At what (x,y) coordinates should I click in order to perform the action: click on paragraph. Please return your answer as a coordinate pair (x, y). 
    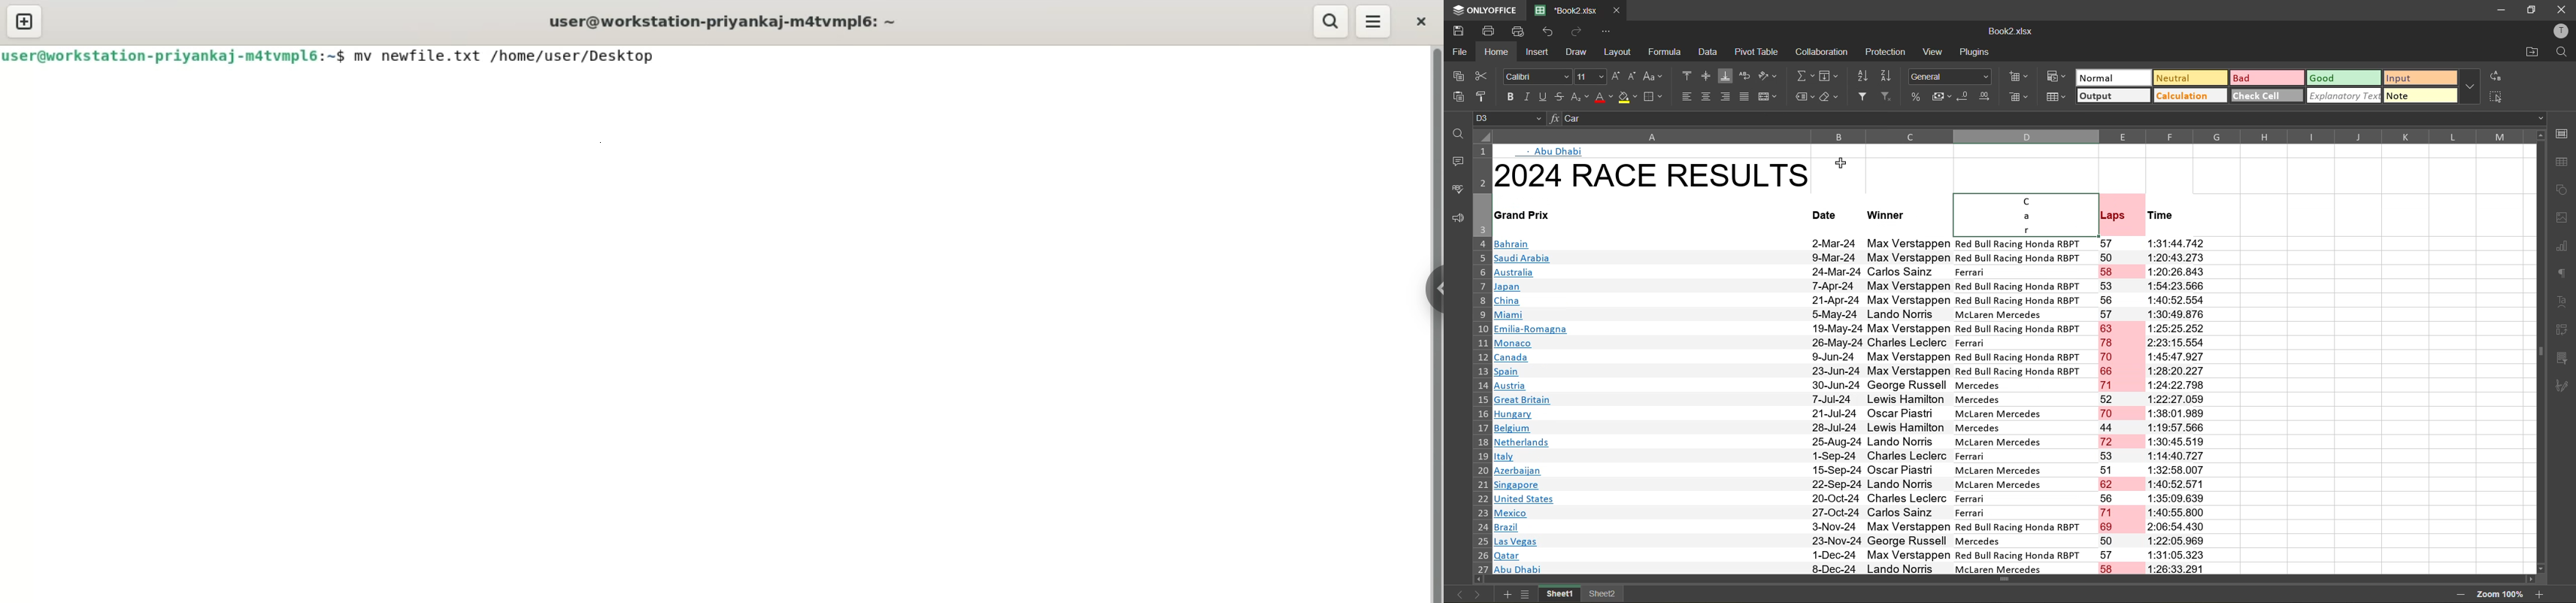
    Looking at the image, I should click on (2563, 276).